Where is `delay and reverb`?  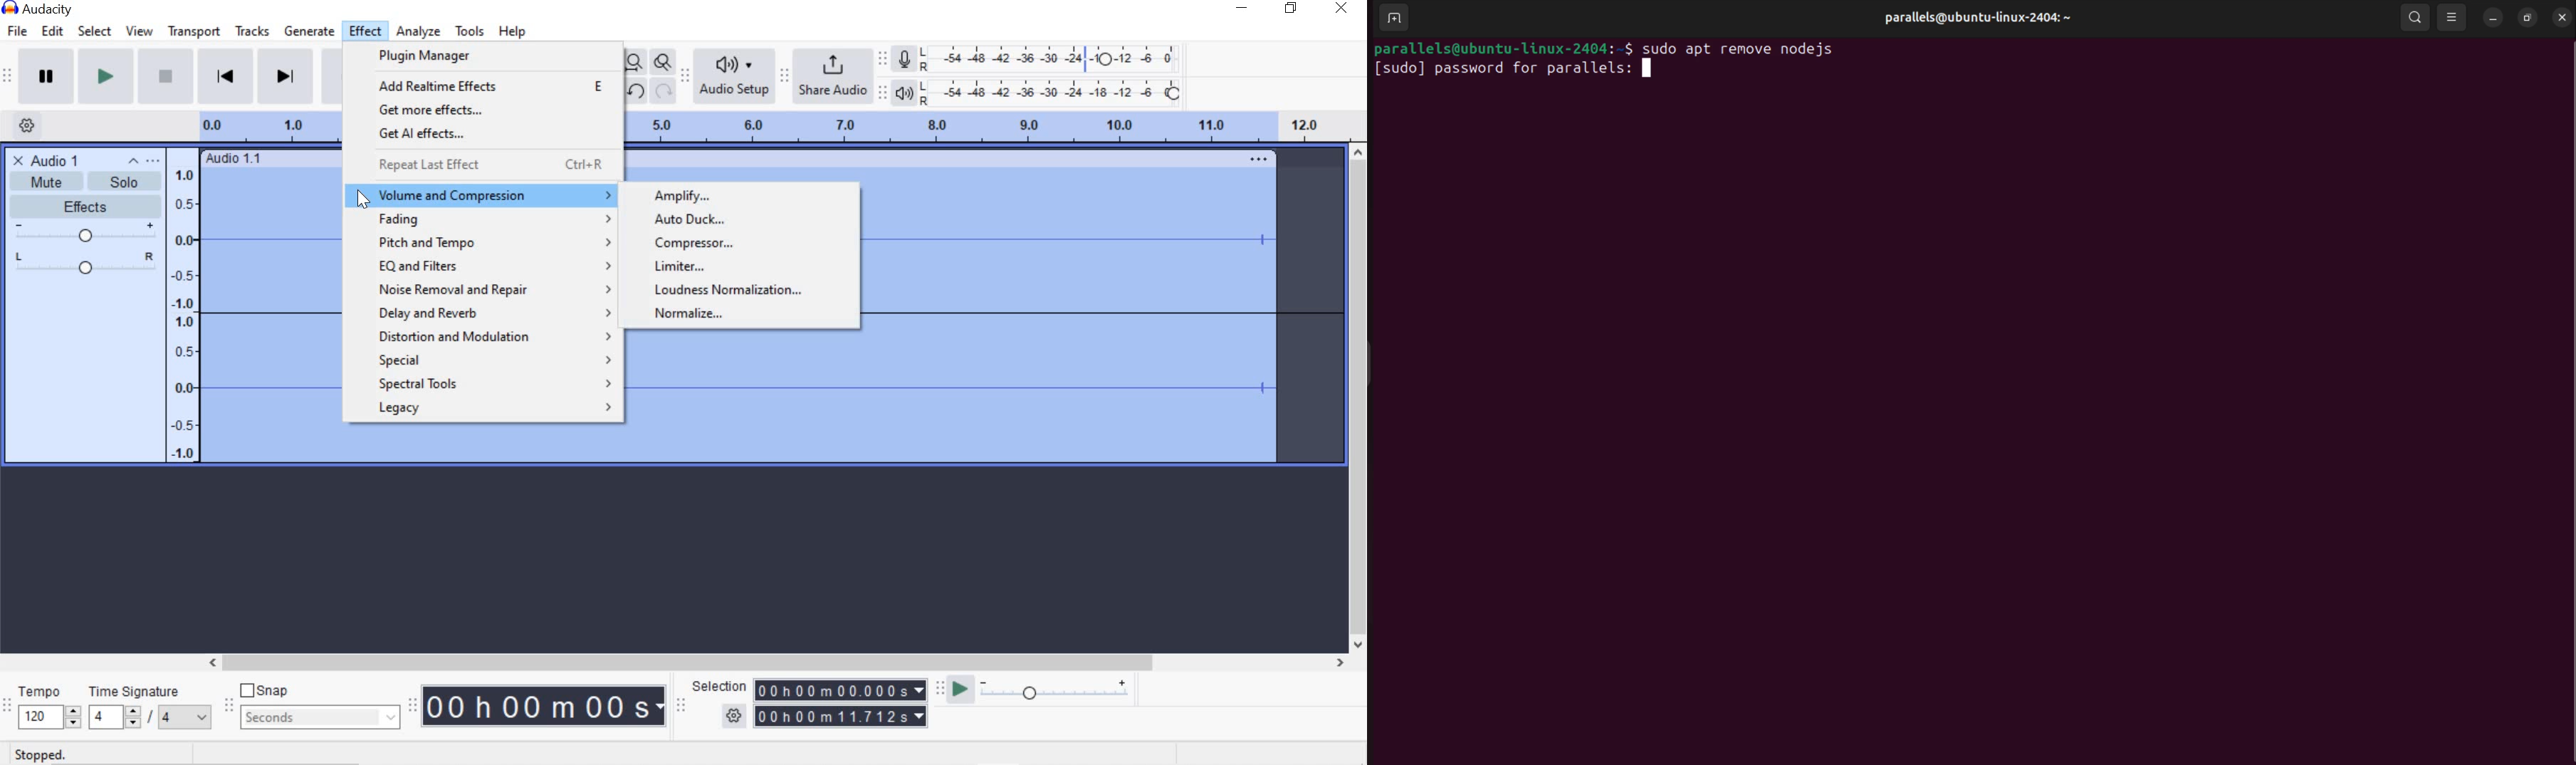 delay and reverb is located at coordinates (496, 316).